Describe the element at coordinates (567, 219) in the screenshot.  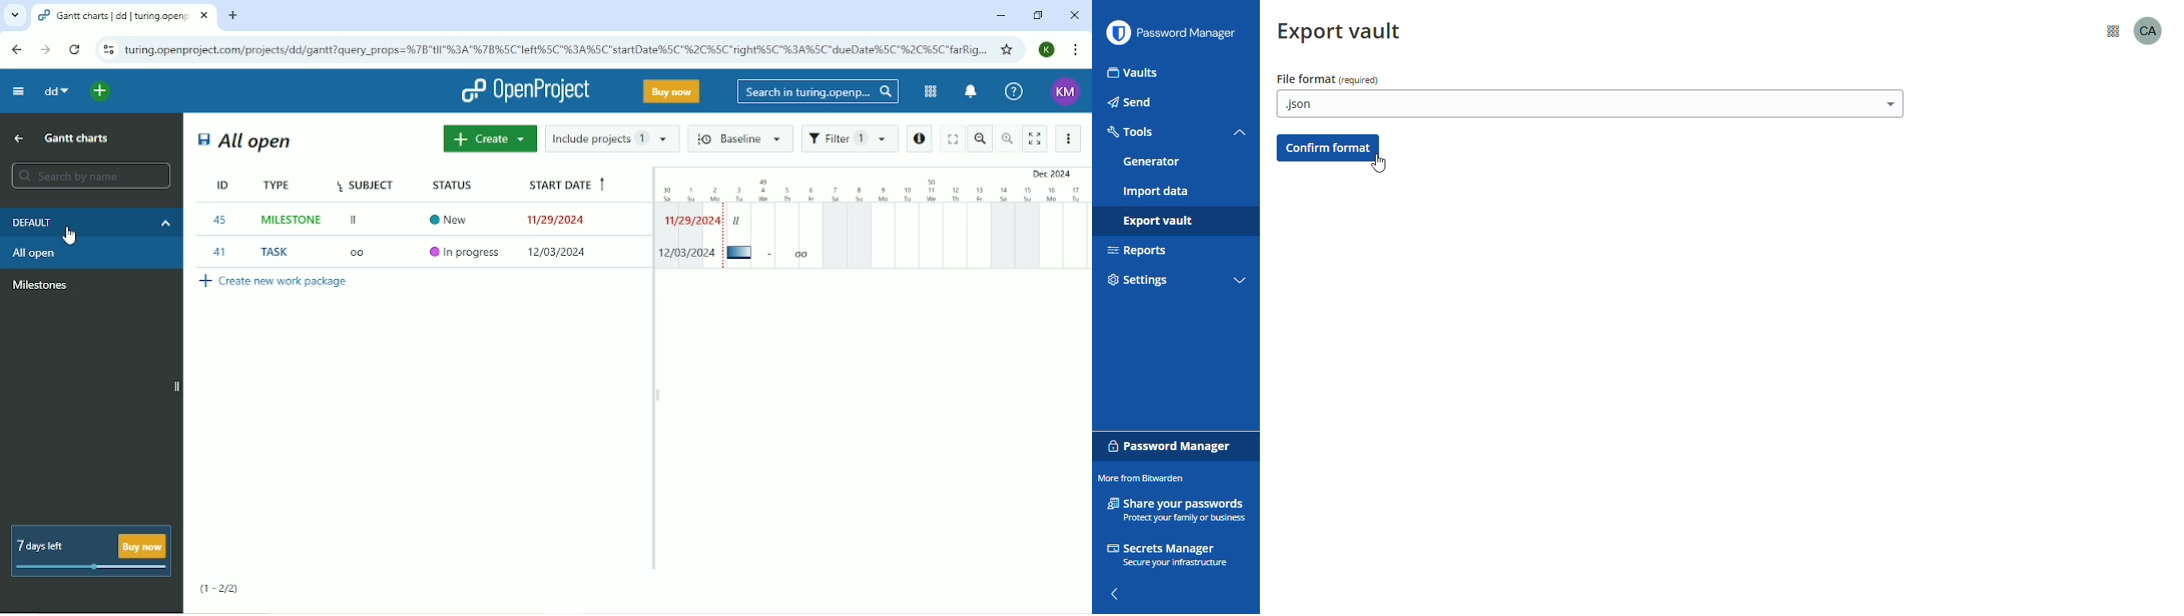
I see `Start date` at that location.